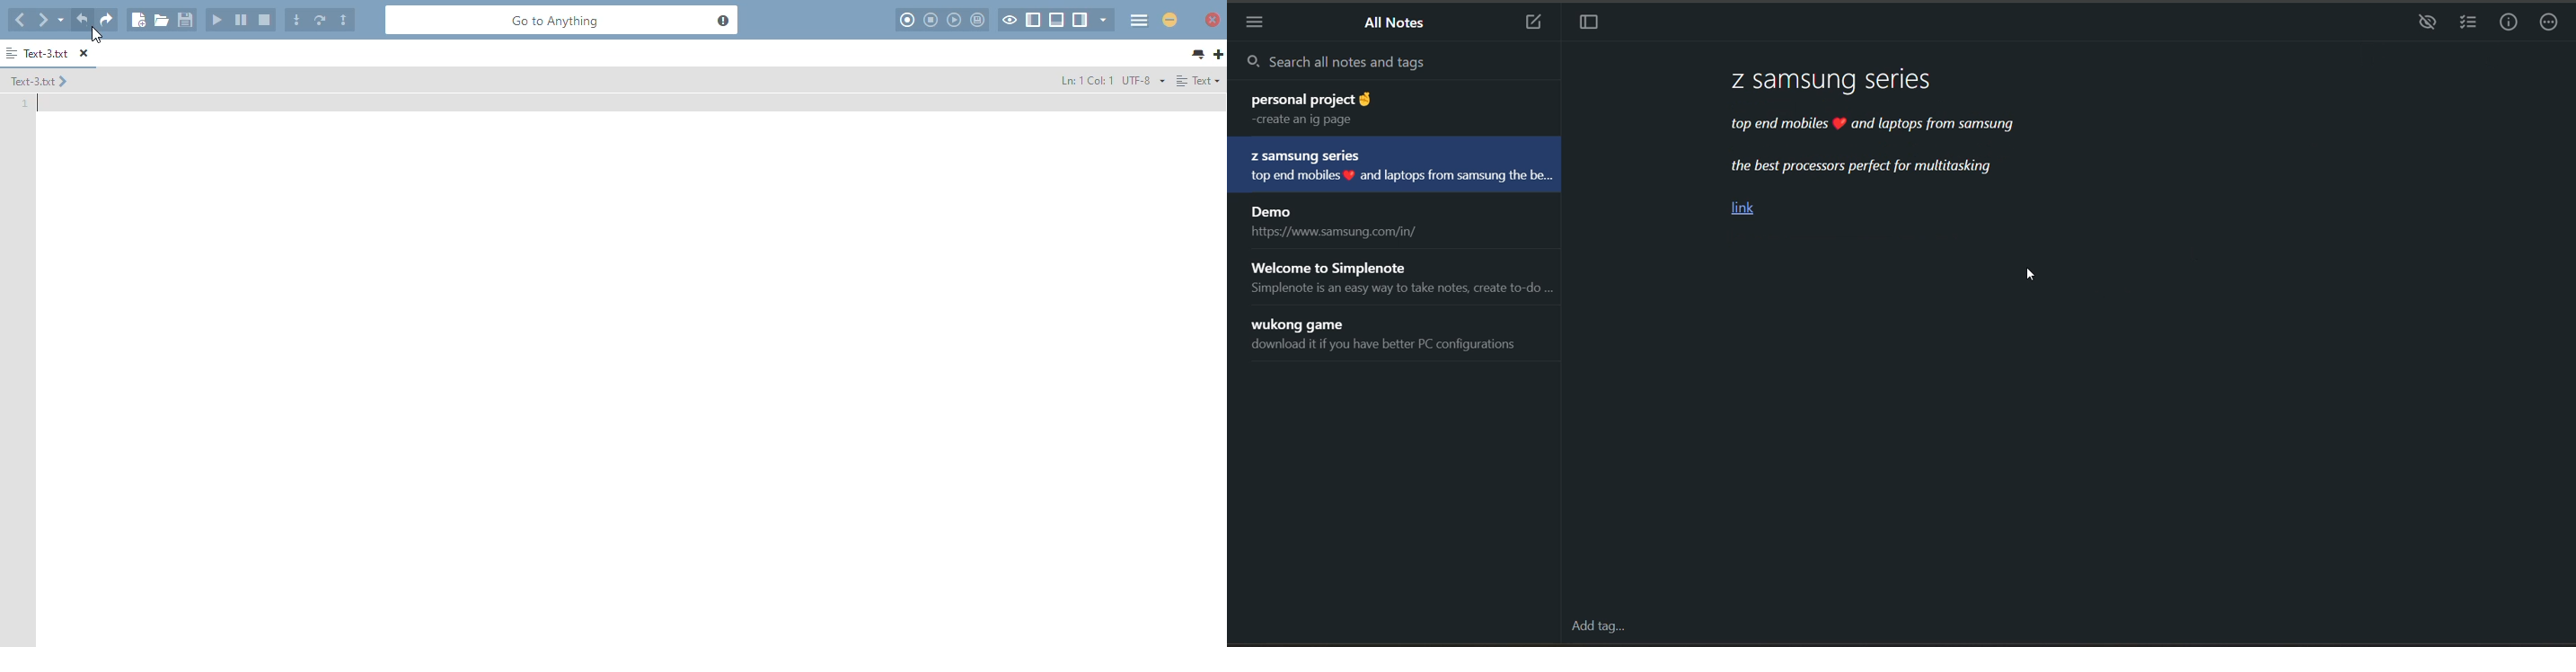  I want to click on note with emoji added to content, so click(1890, 146).